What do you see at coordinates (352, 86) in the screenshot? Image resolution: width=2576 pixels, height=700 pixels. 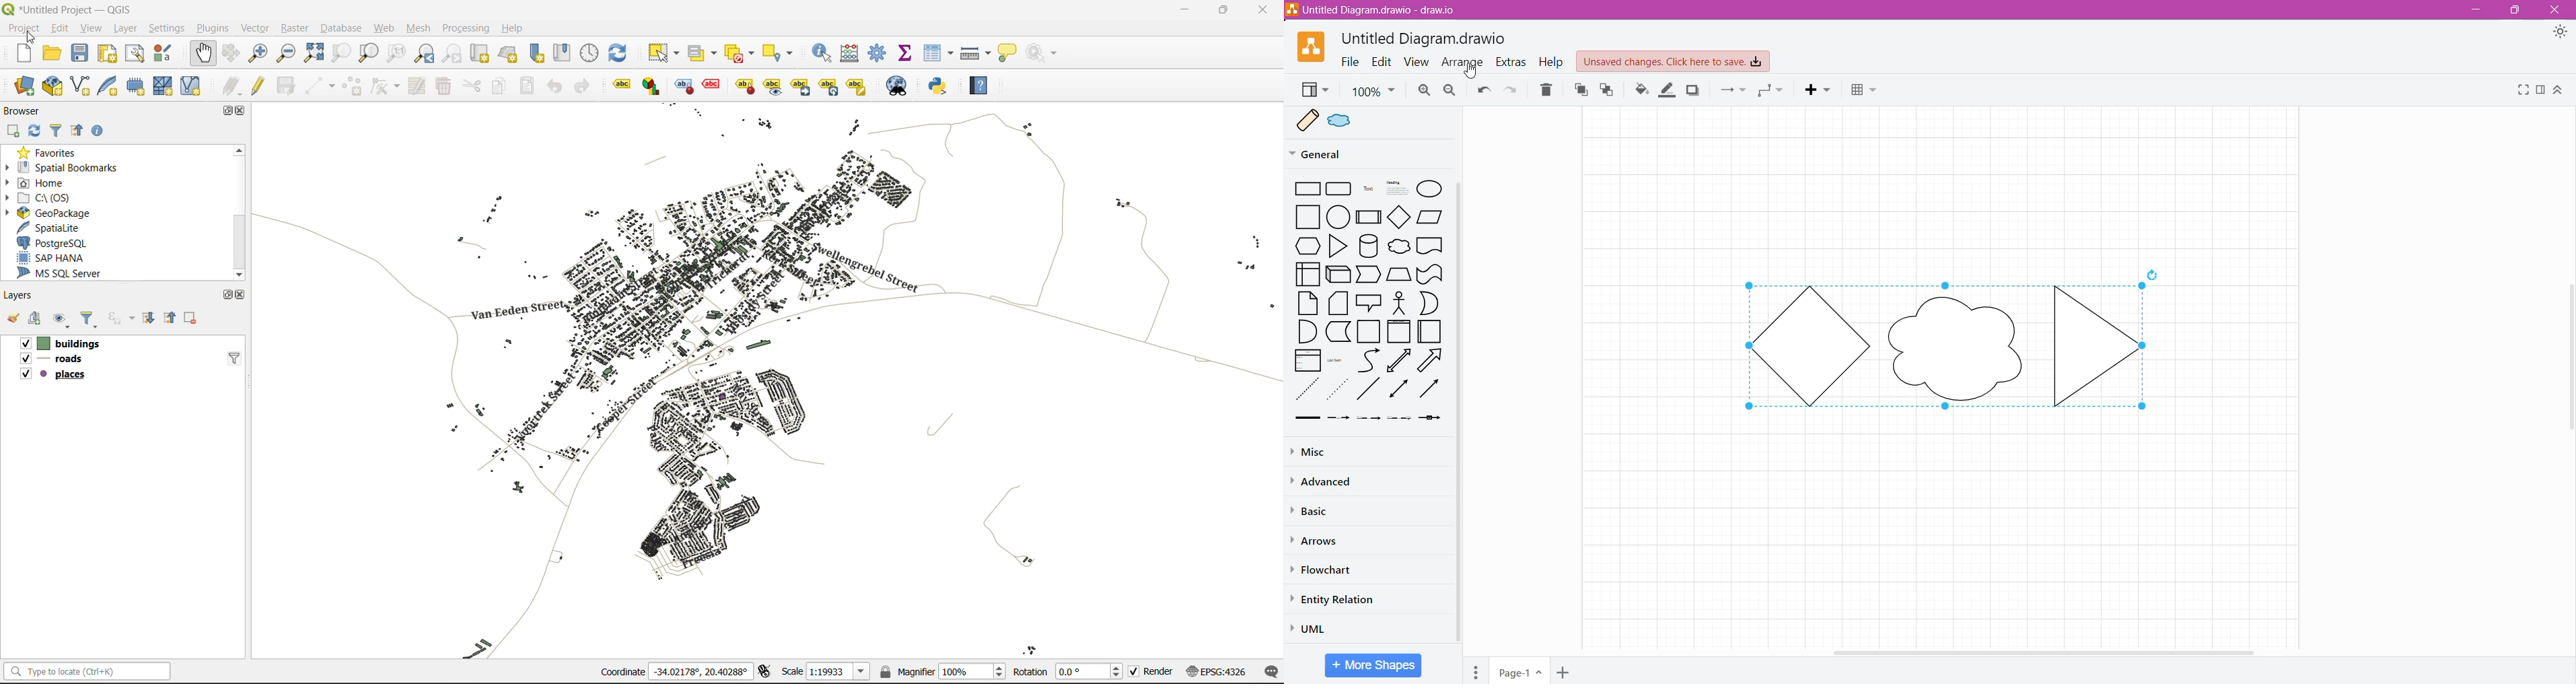 I see `add polygon` at bounding box center [352, 86].